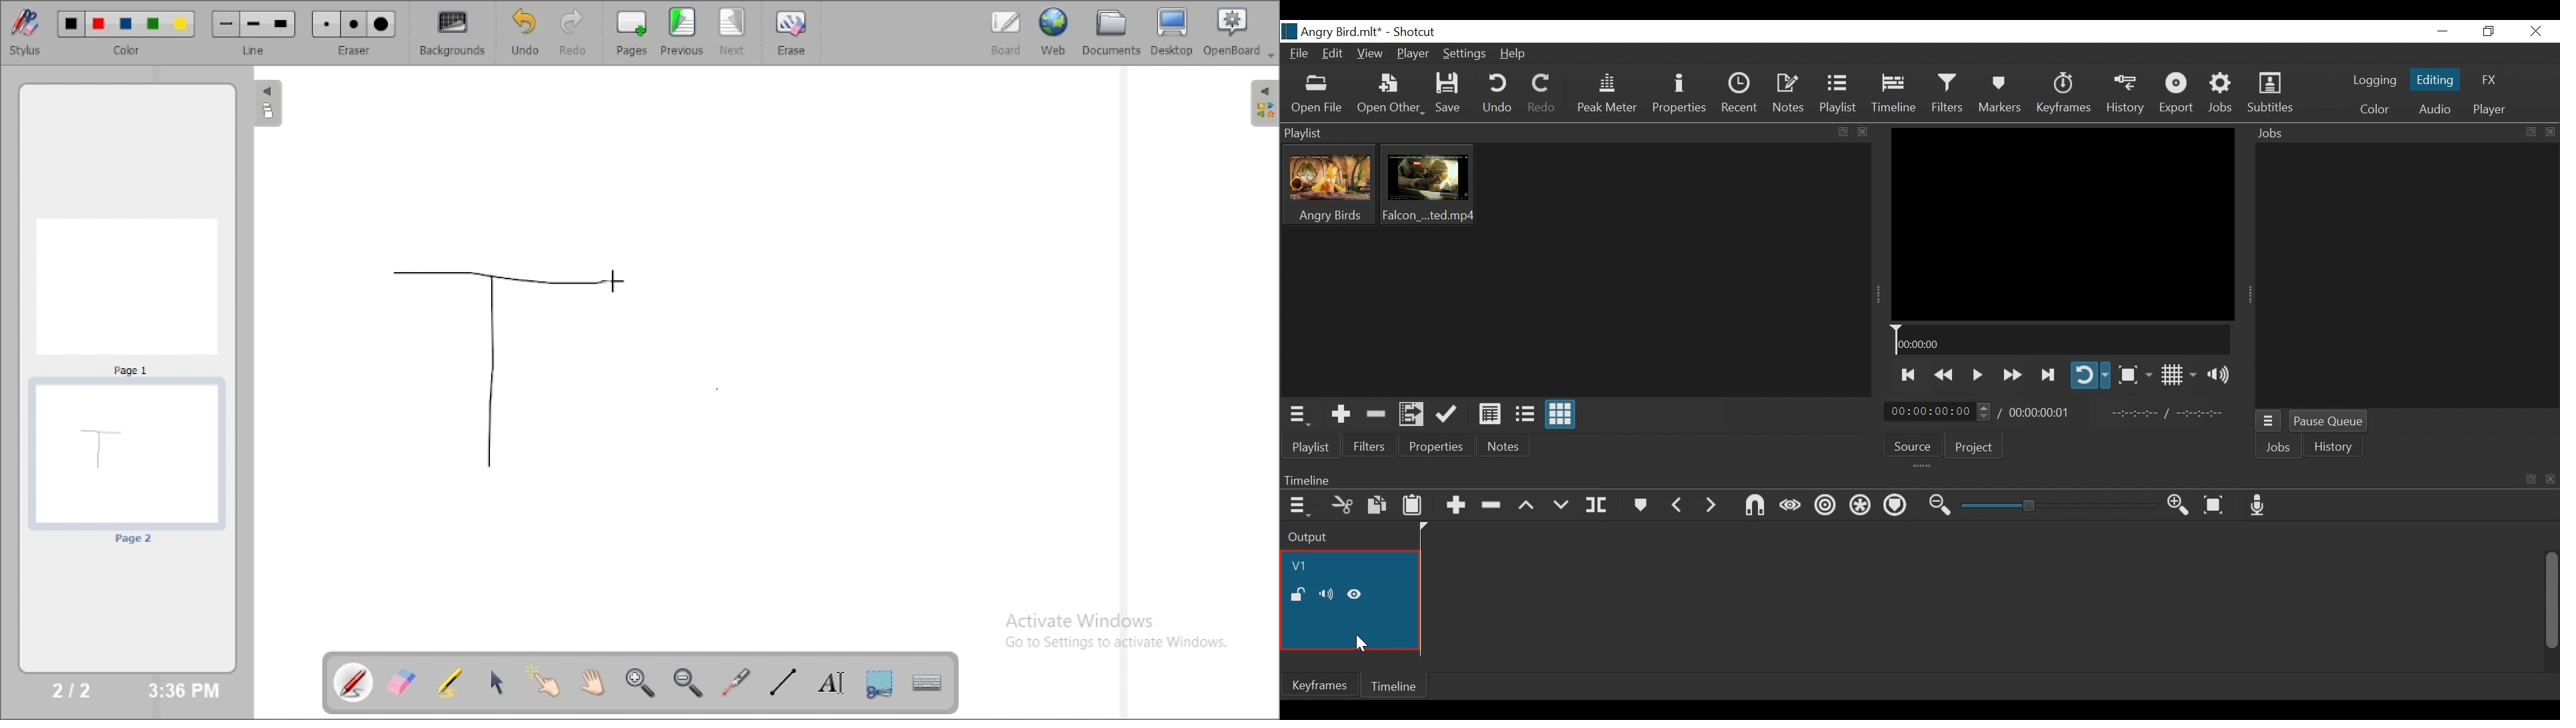  Describe the element at coordinates (2383, 134) in the screenshot. I see `Jobs Panel` at that location.